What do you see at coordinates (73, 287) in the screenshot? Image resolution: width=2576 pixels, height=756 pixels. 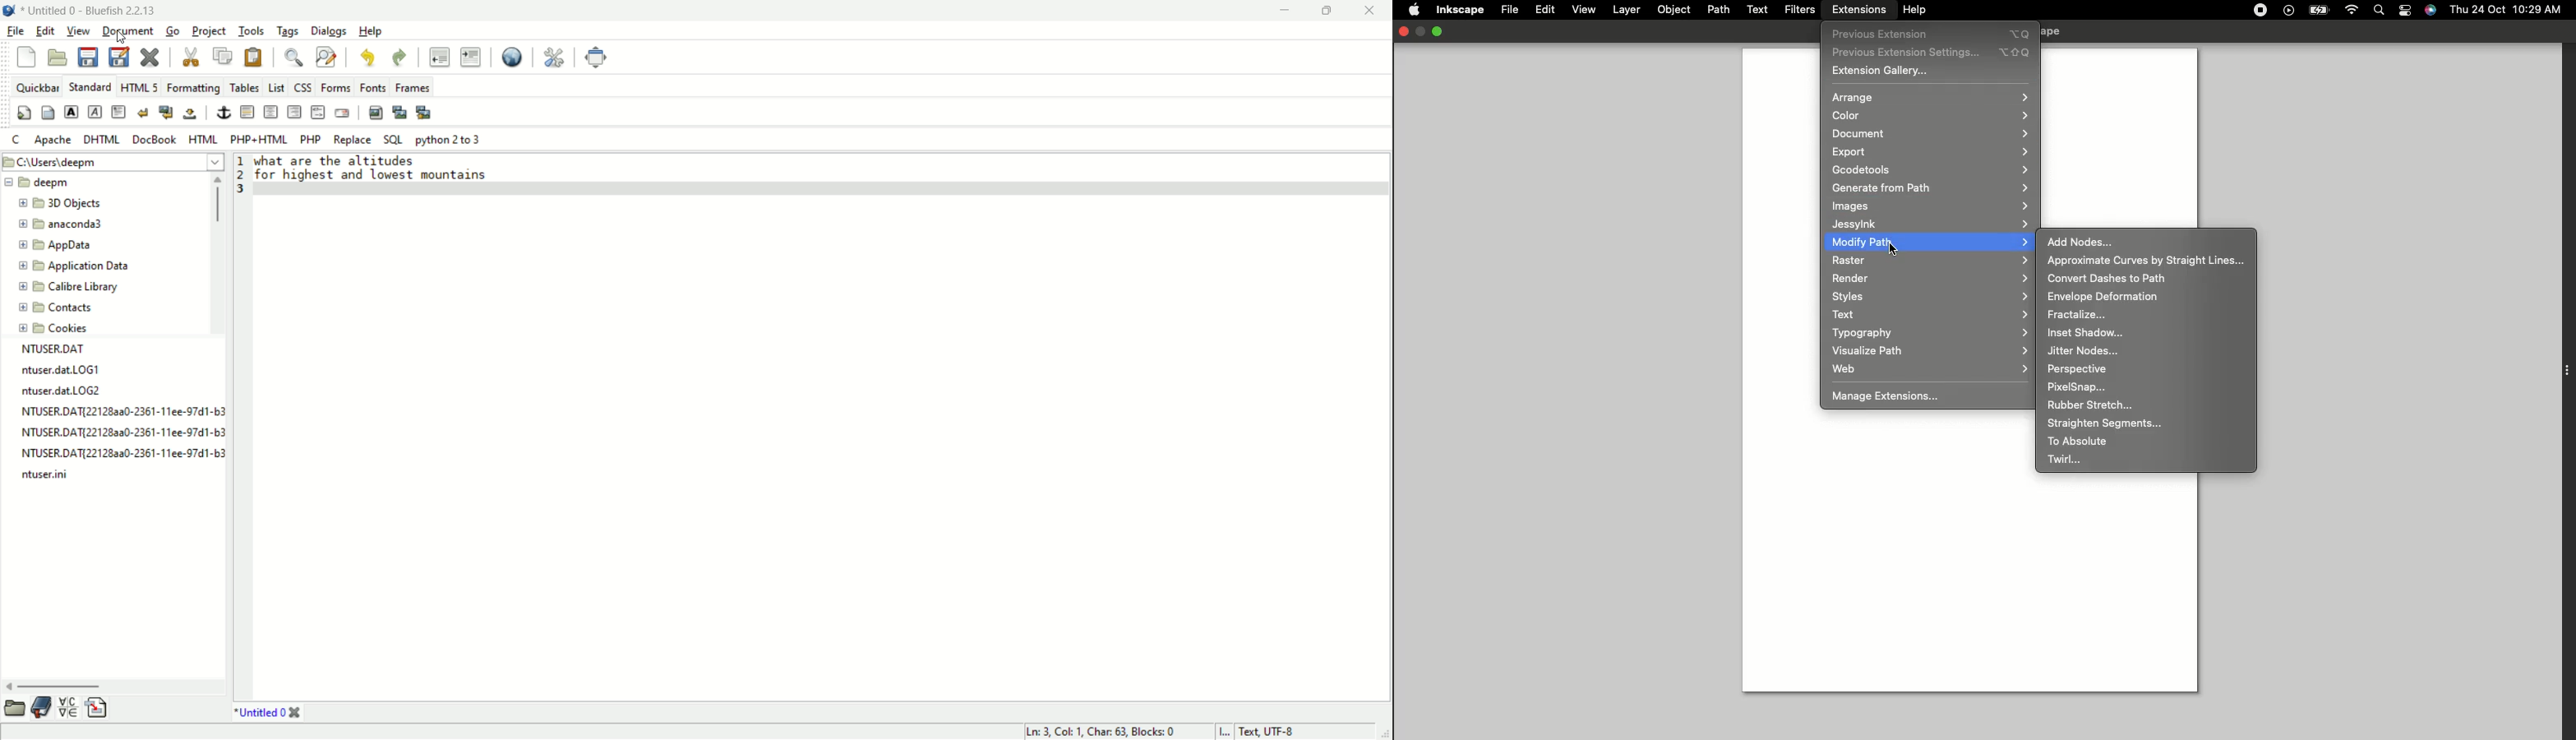 I see `calibre` at bounding box center [73, 287].